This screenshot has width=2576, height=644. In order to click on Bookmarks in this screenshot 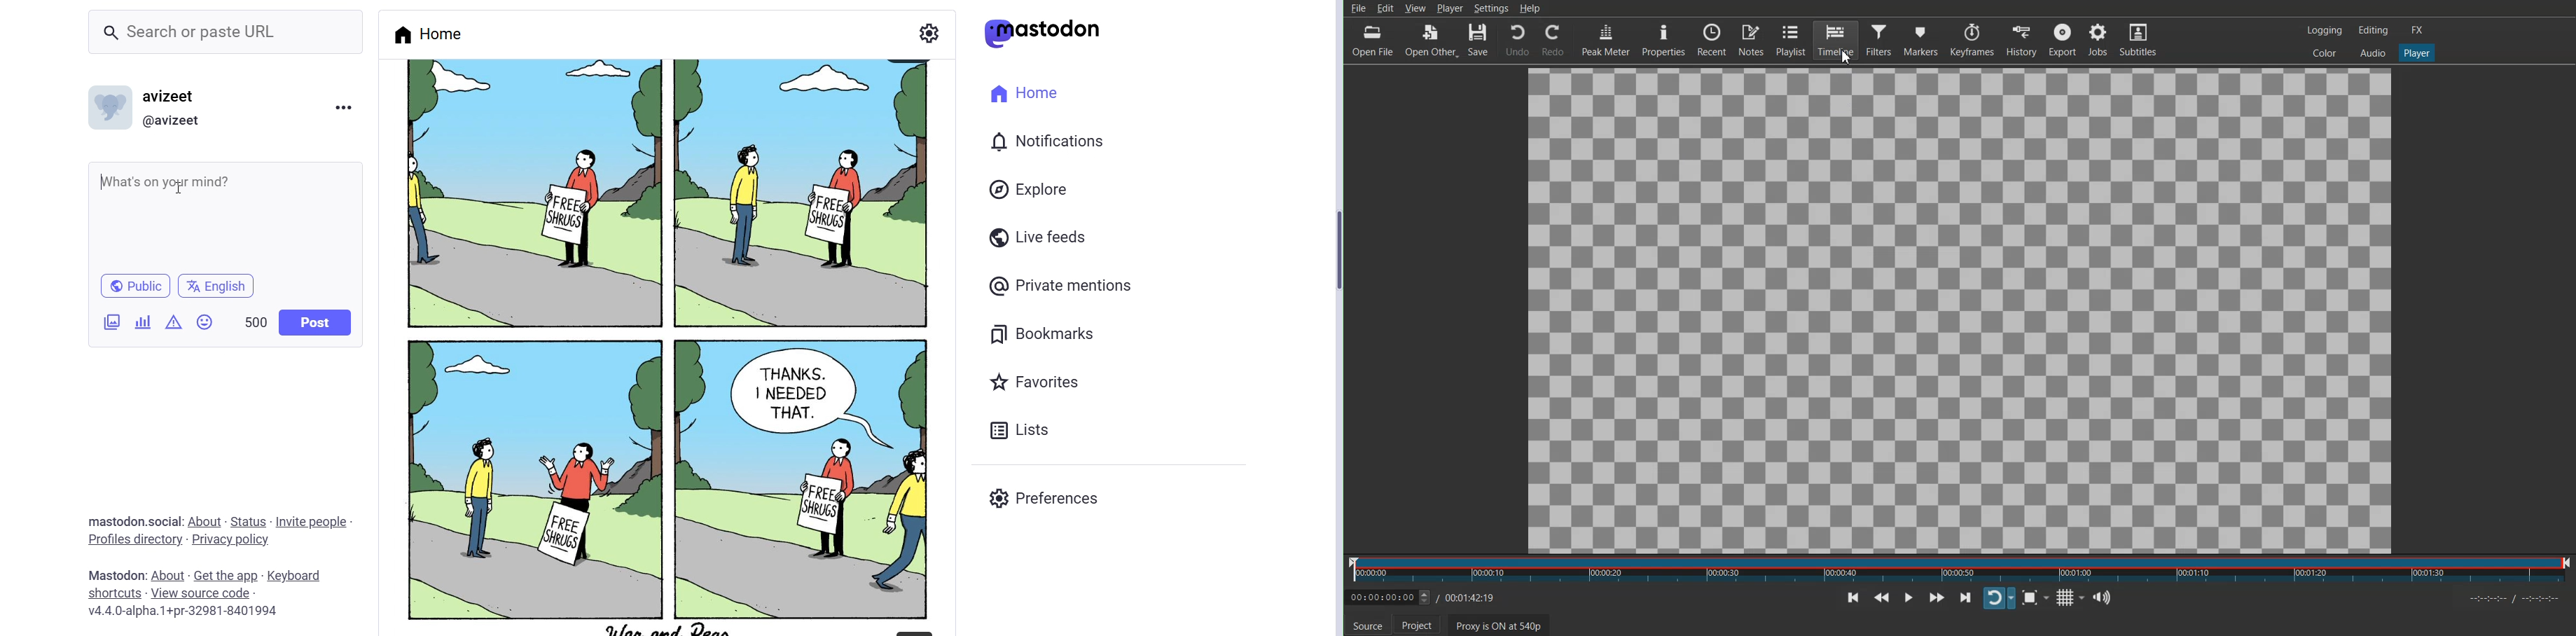, I will do `click(1055, 333)`.